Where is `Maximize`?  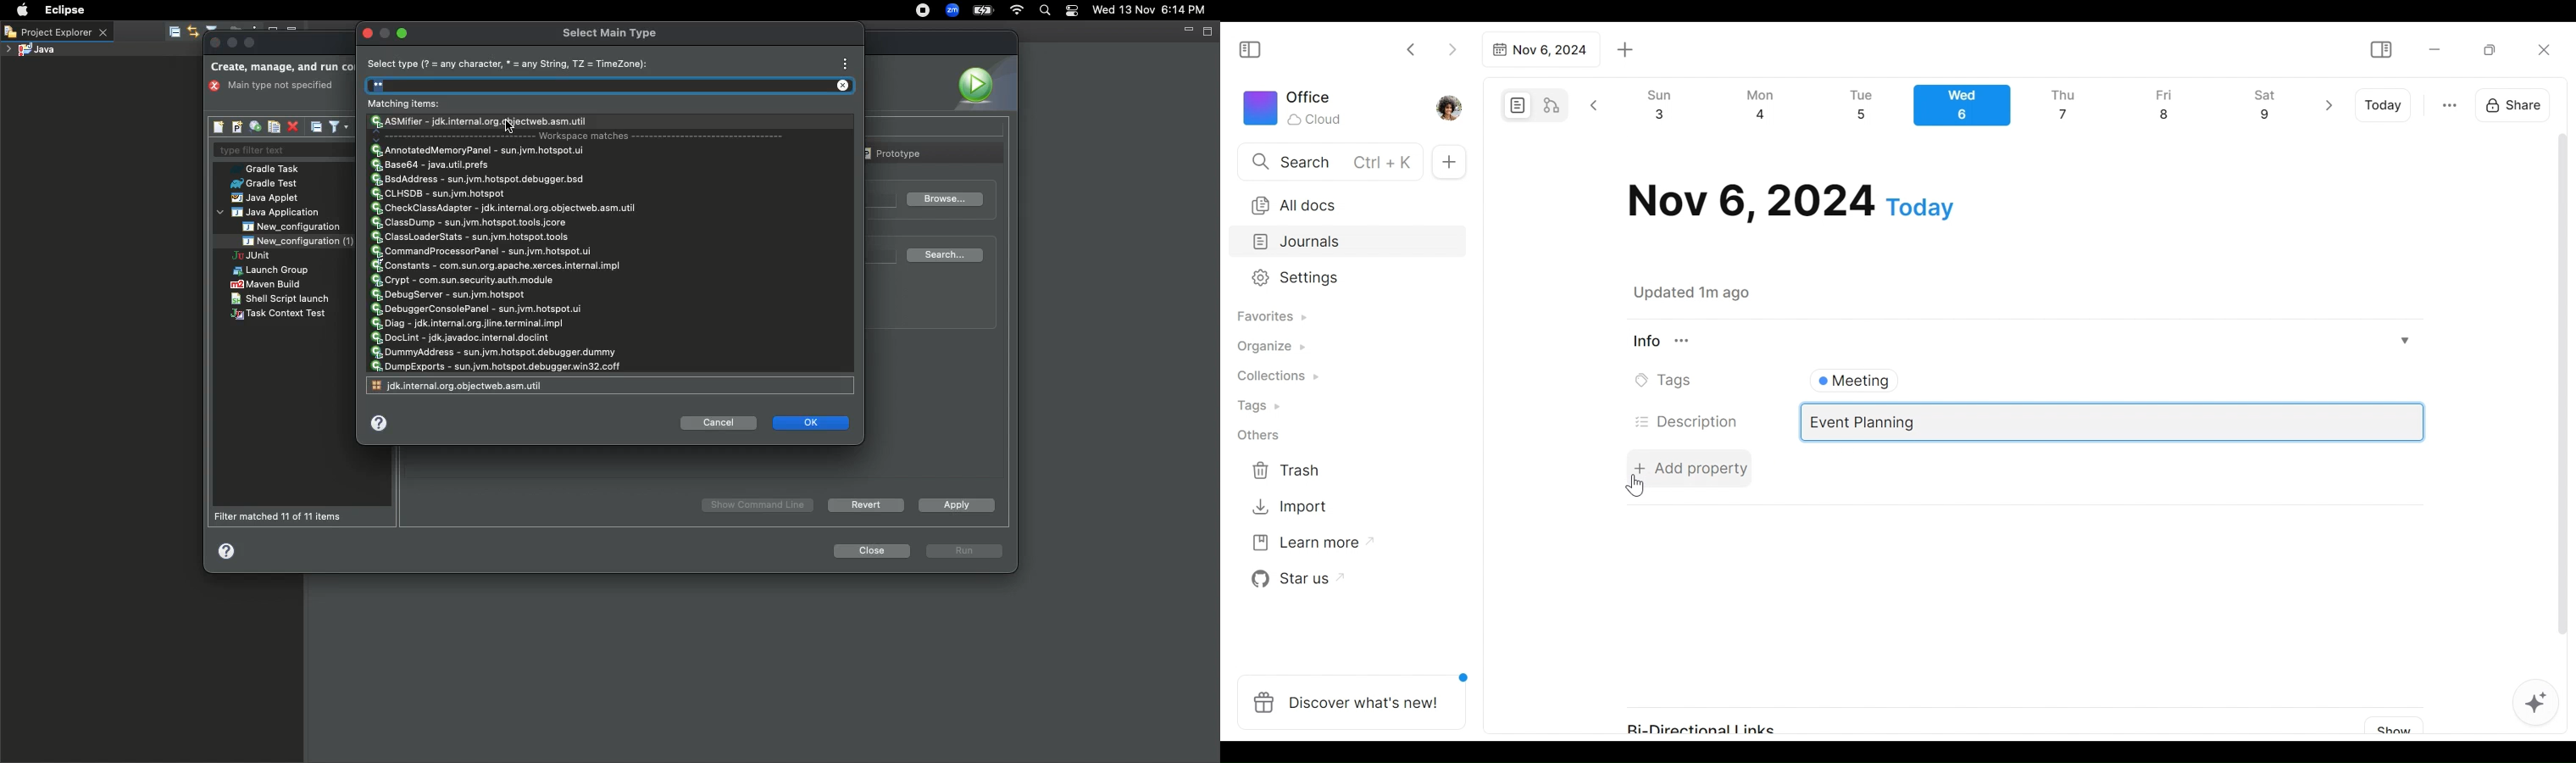
Maximize is located at coordinates (251, 42).